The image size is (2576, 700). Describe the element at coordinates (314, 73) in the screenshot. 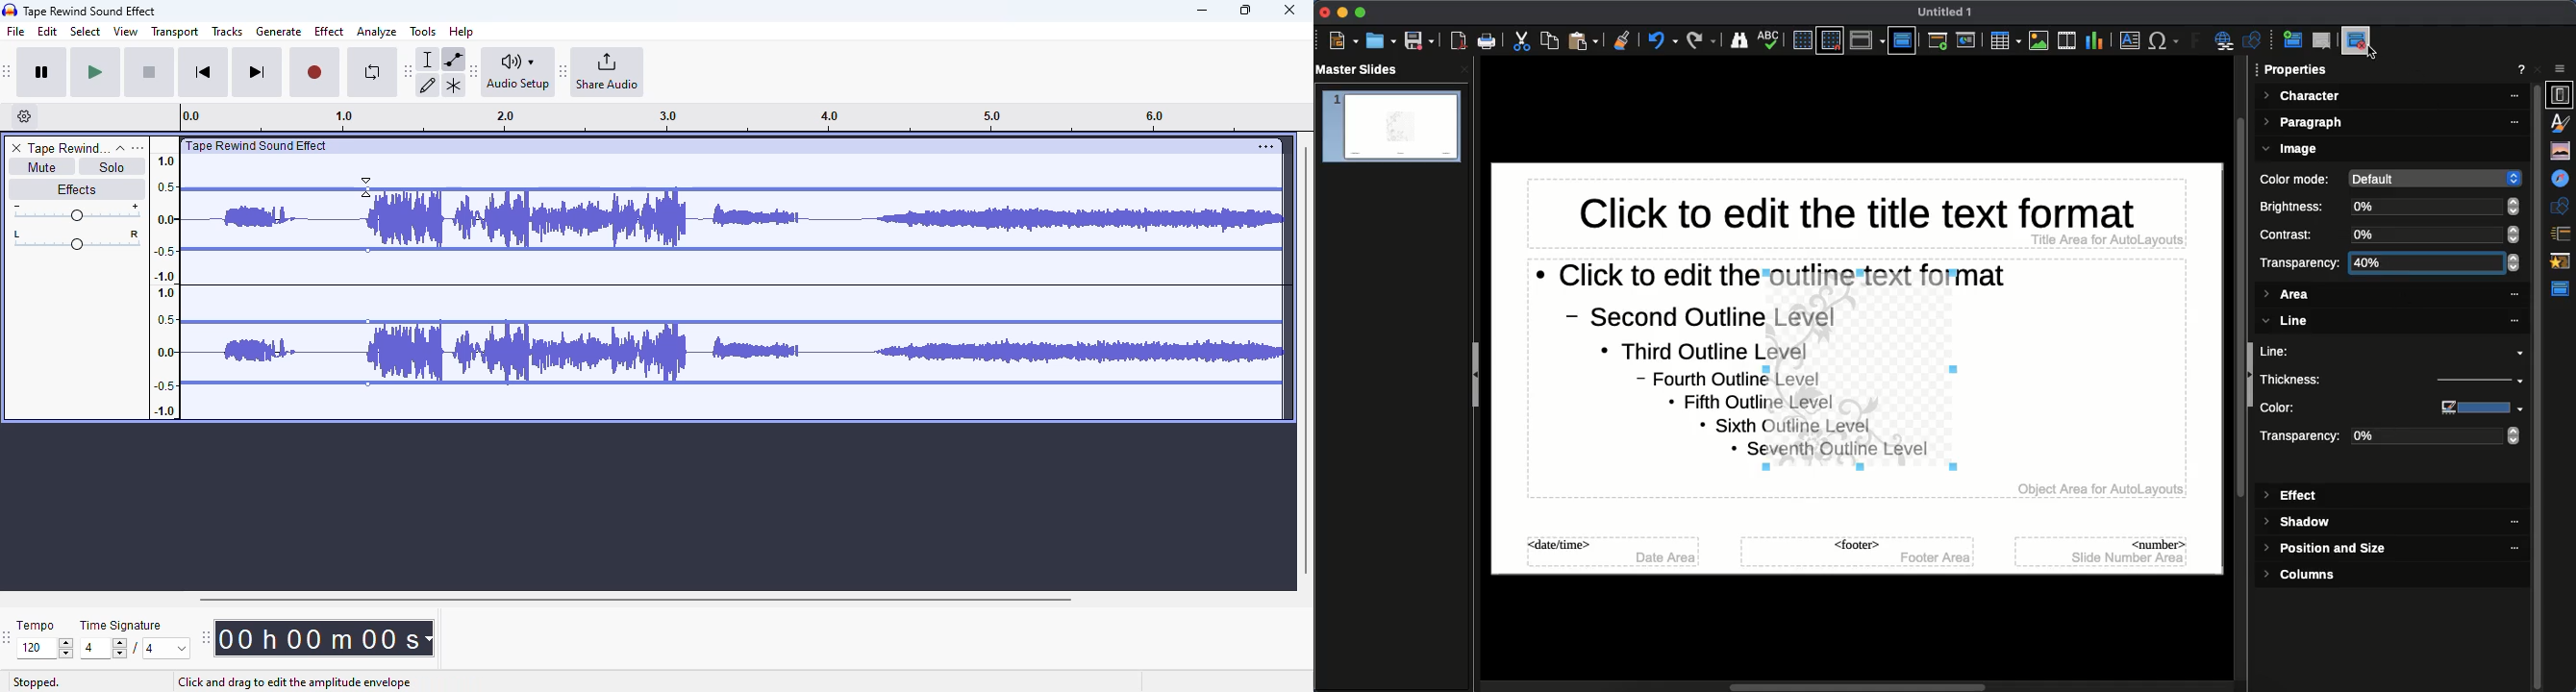

I see `record` at that location.